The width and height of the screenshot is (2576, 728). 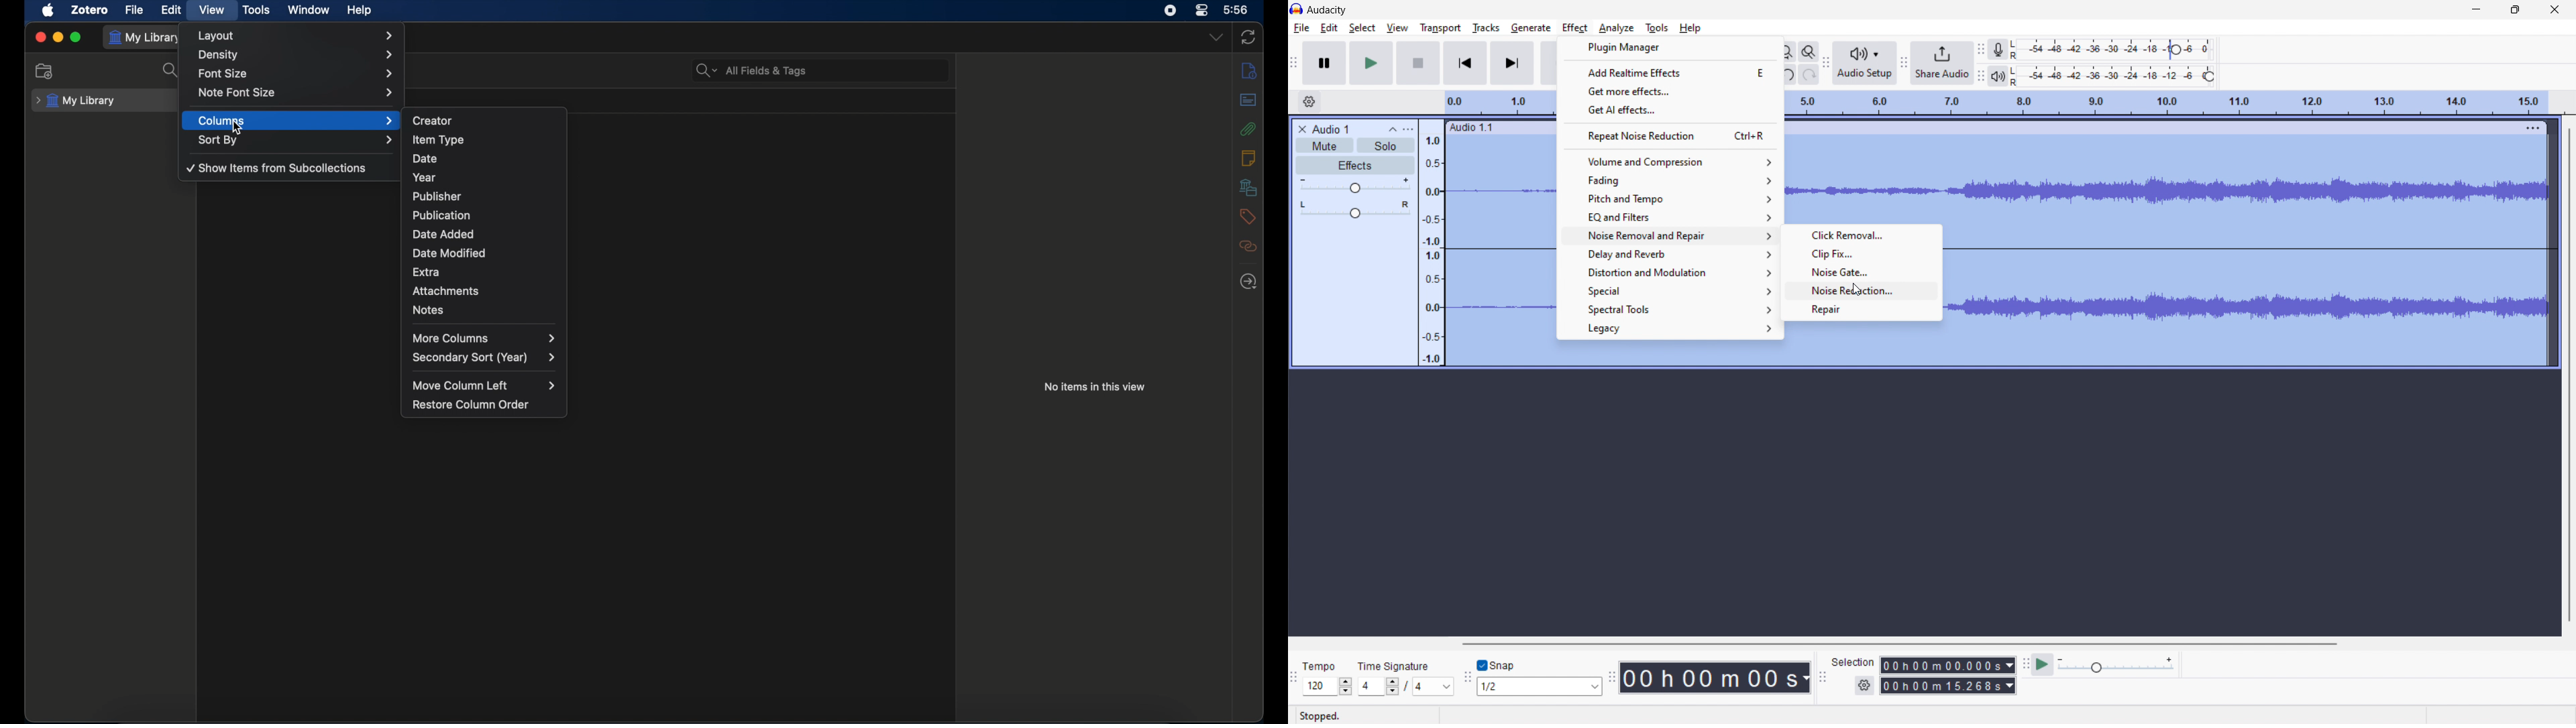 I want to click on settings, so click(x=1864, y=686).